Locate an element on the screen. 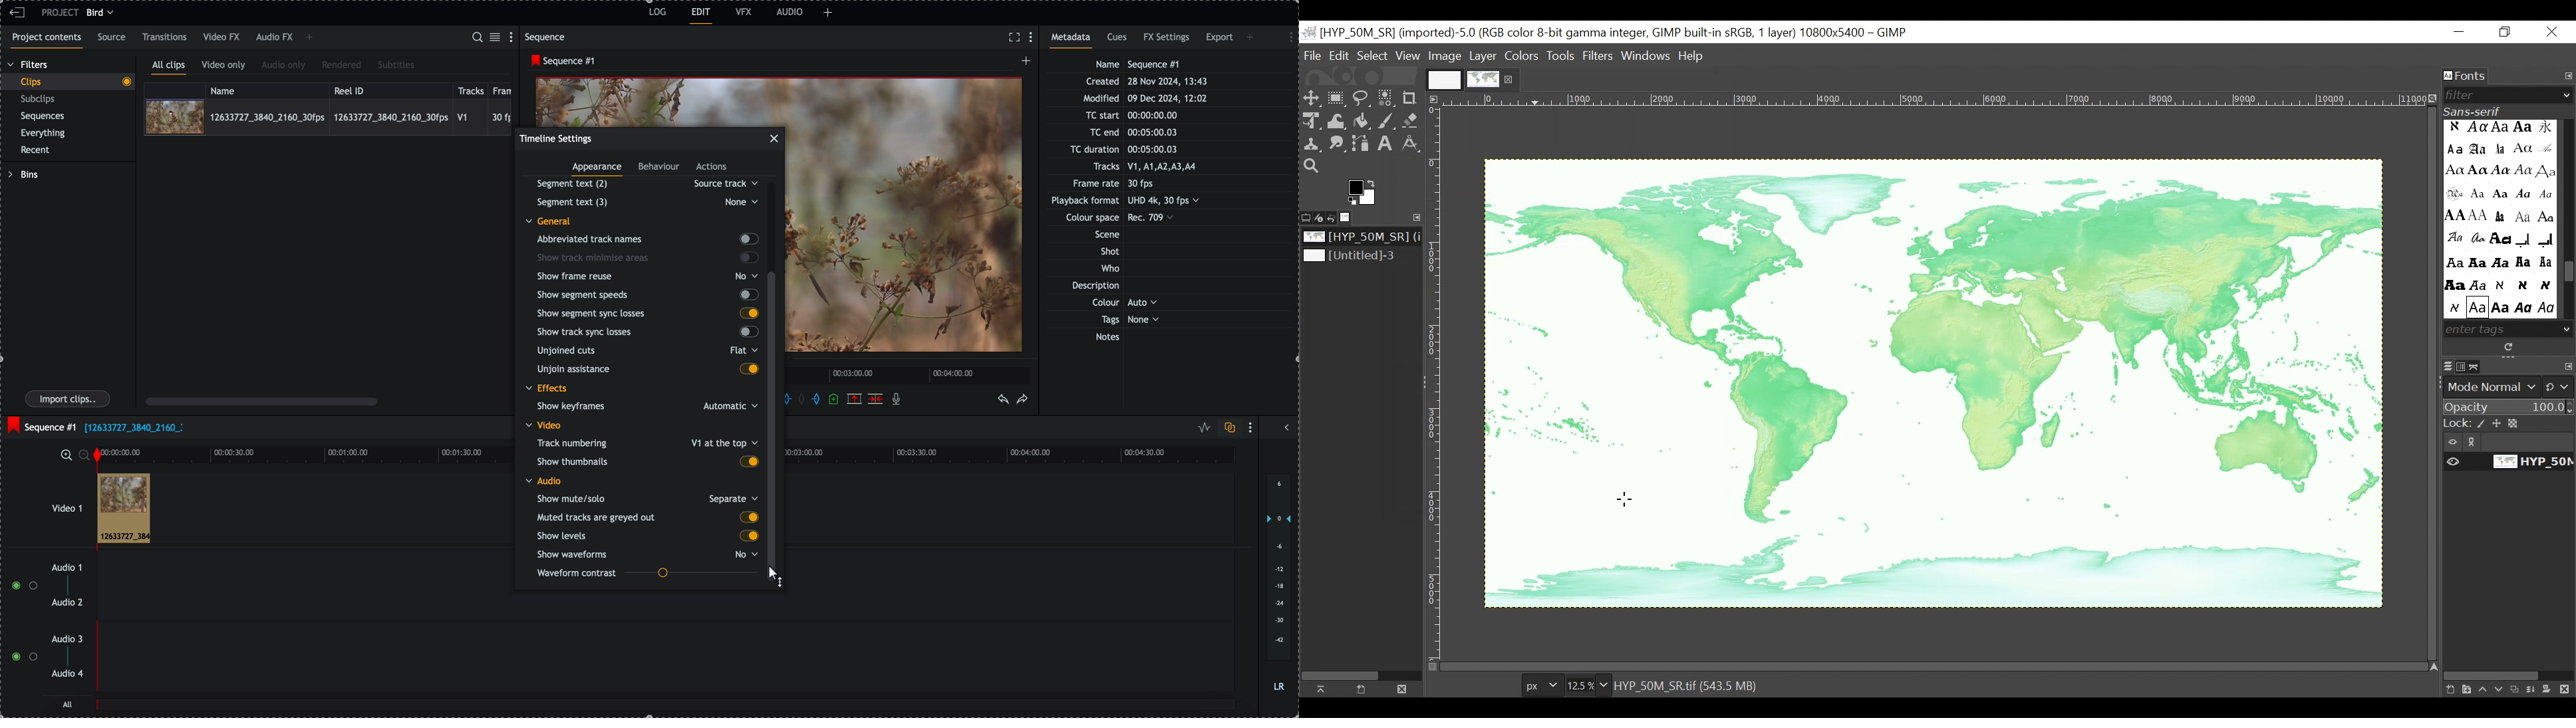 This screenshot has width=2576, height=728. Vertical Rule is located at coordinates (1433, 383).